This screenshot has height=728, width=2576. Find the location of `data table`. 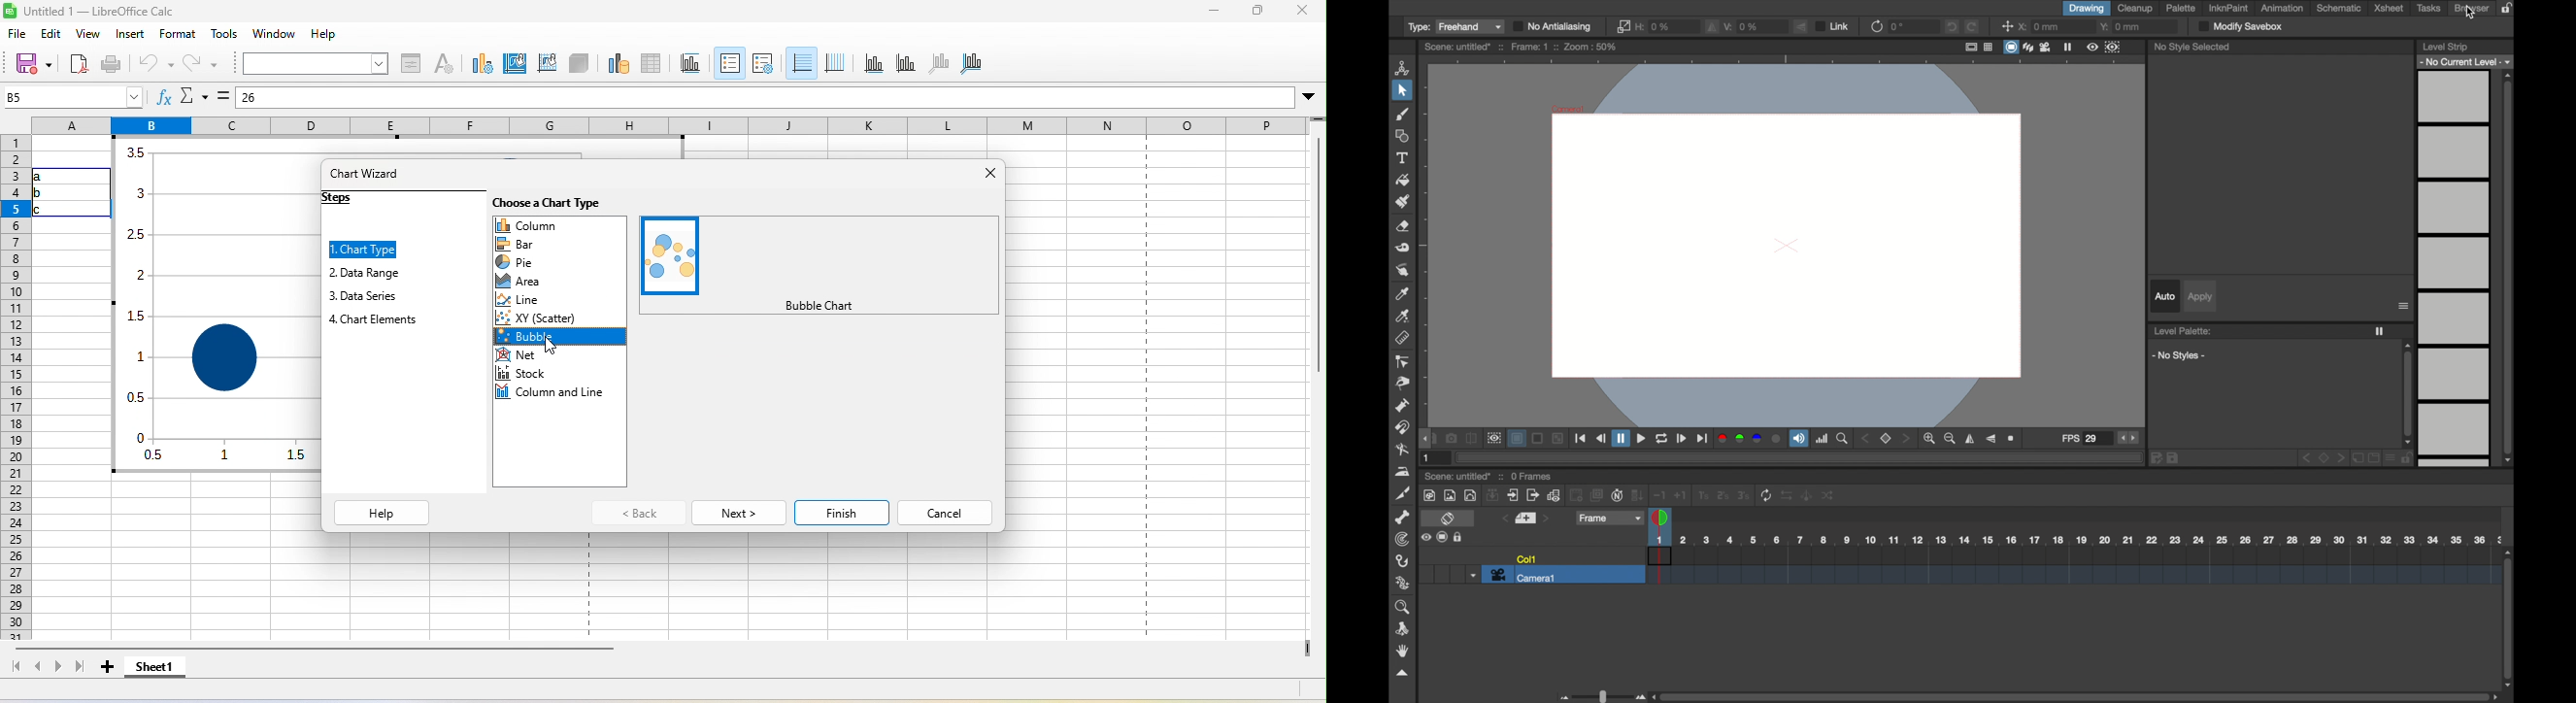

data table is located at coordinates (651, 64).